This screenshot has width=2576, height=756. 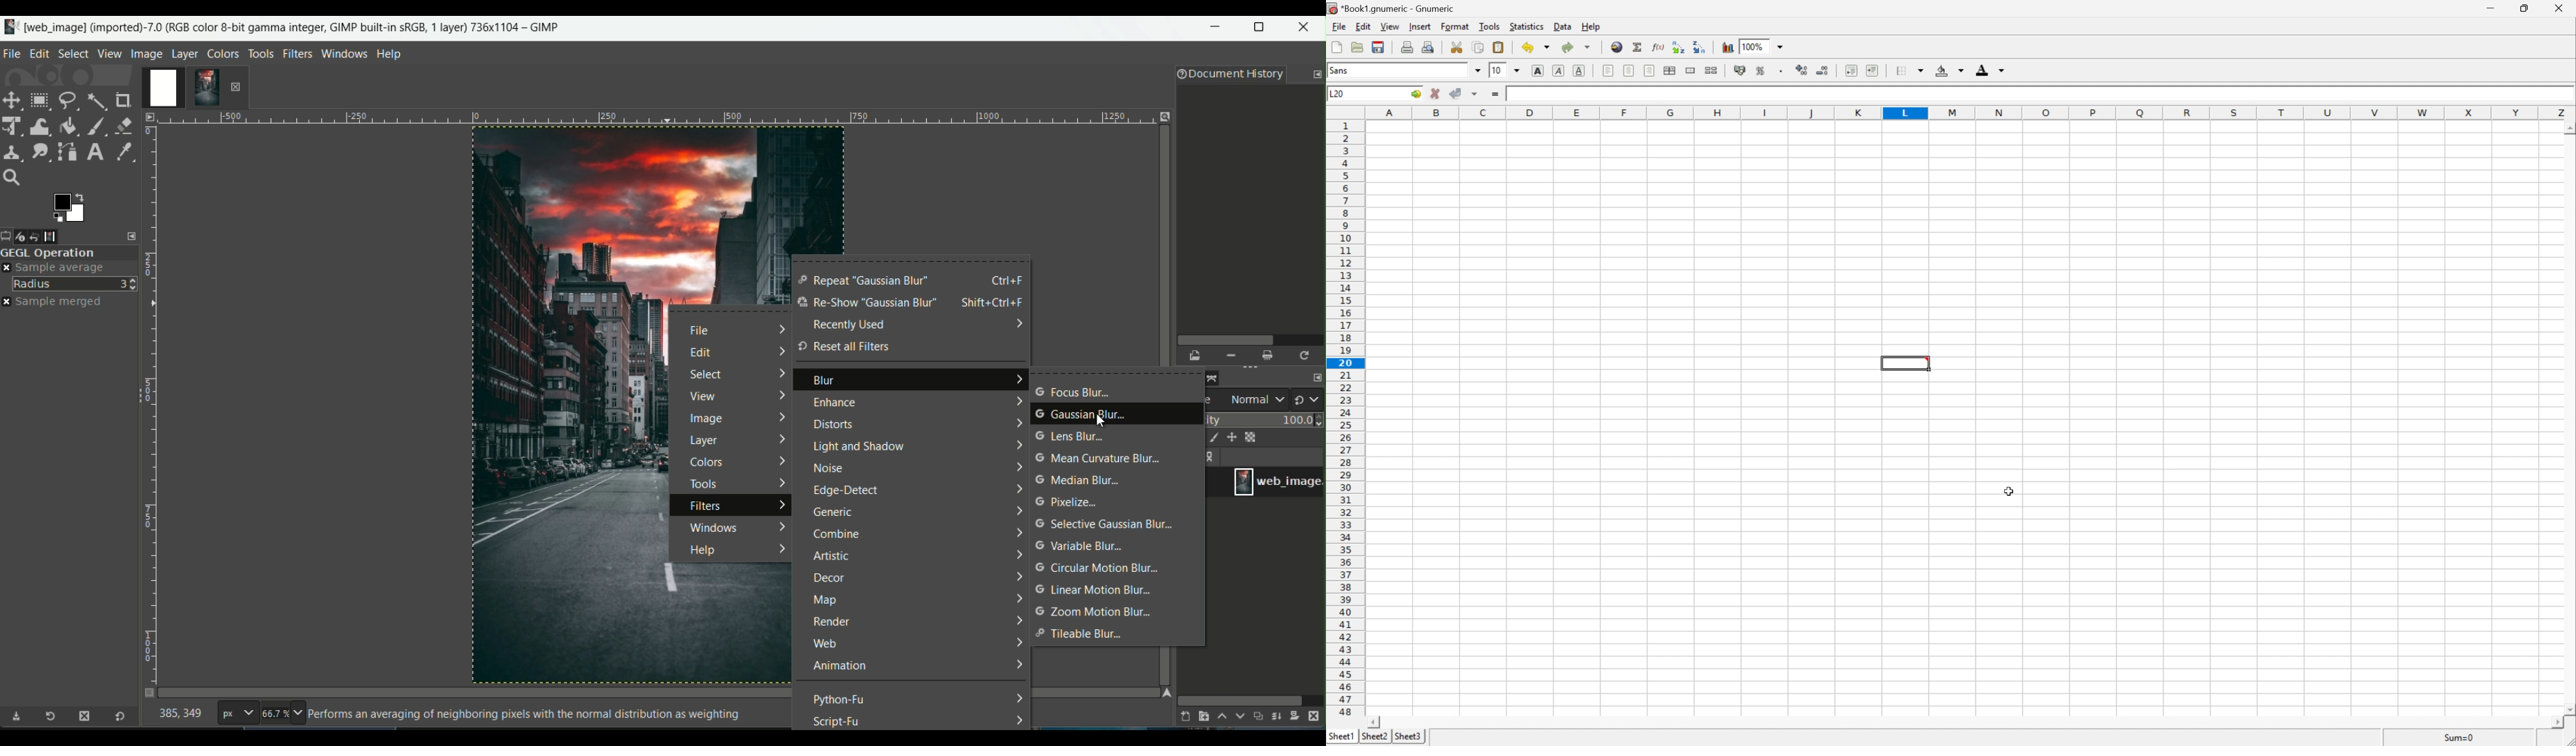 I want to click on view, so click(x=701, y=399).